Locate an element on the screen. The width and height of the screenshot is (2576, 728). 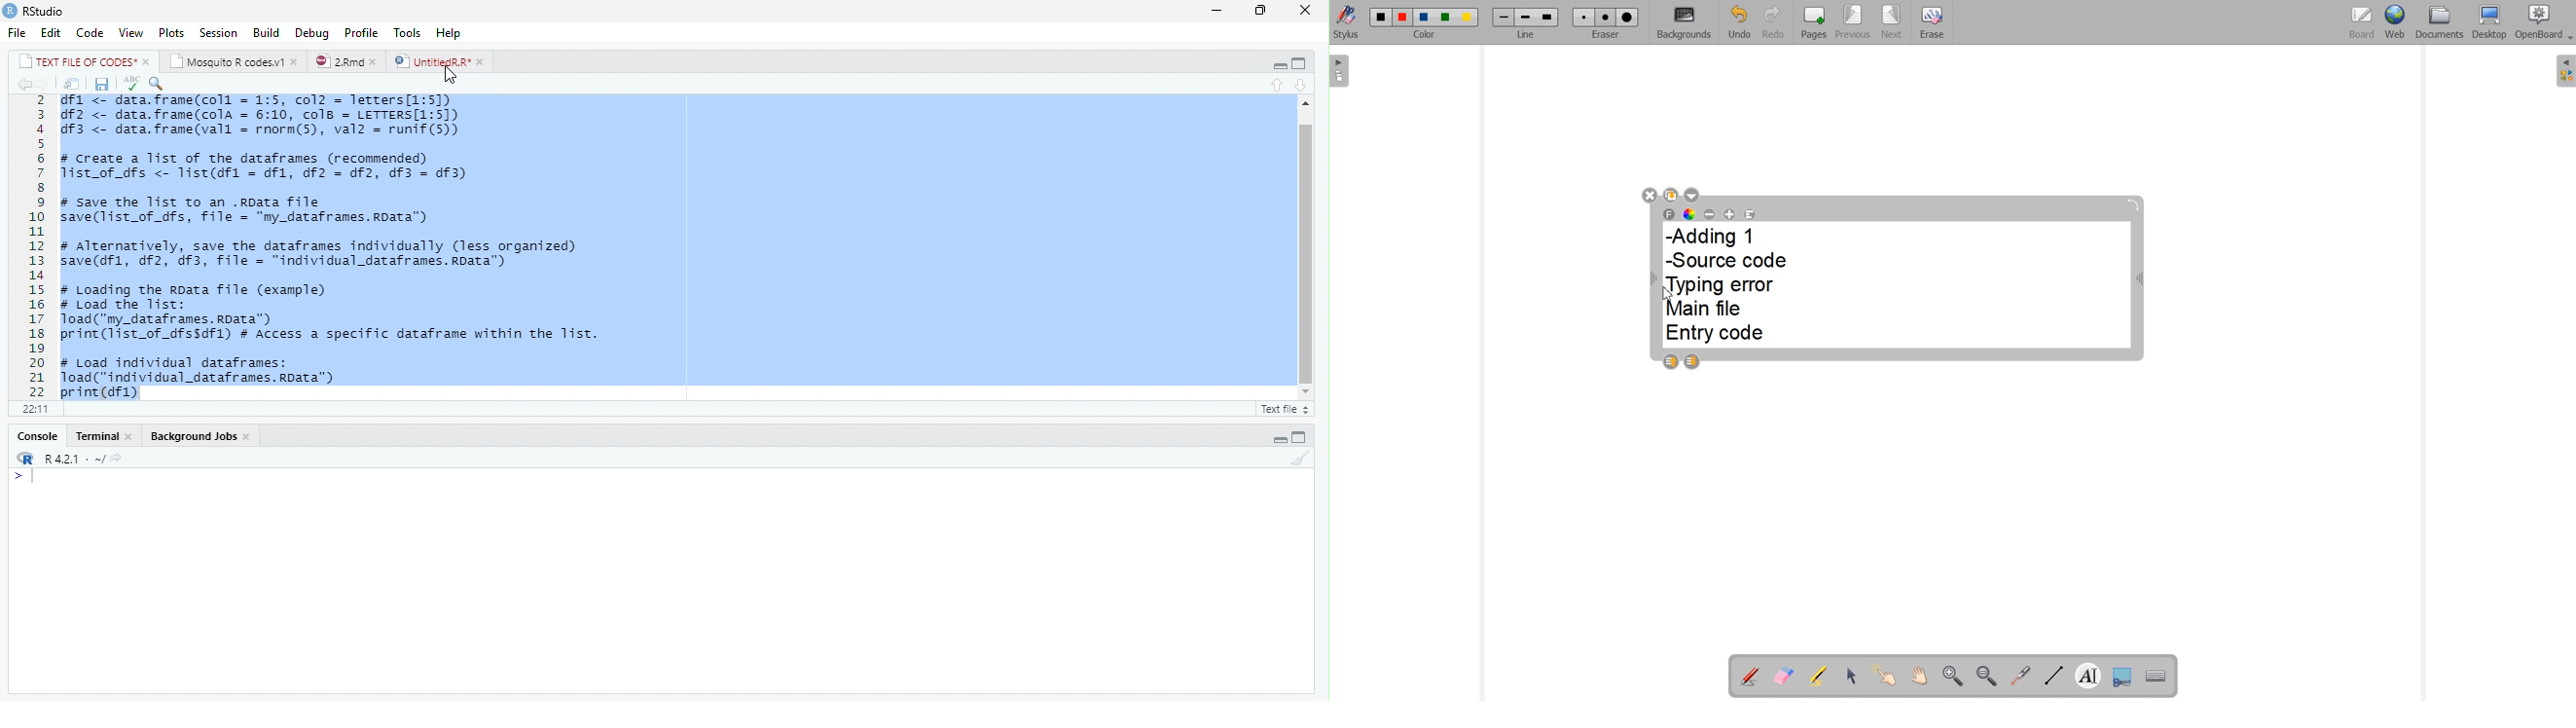
vertical scroll bar is located at coordinates (1300, 249).